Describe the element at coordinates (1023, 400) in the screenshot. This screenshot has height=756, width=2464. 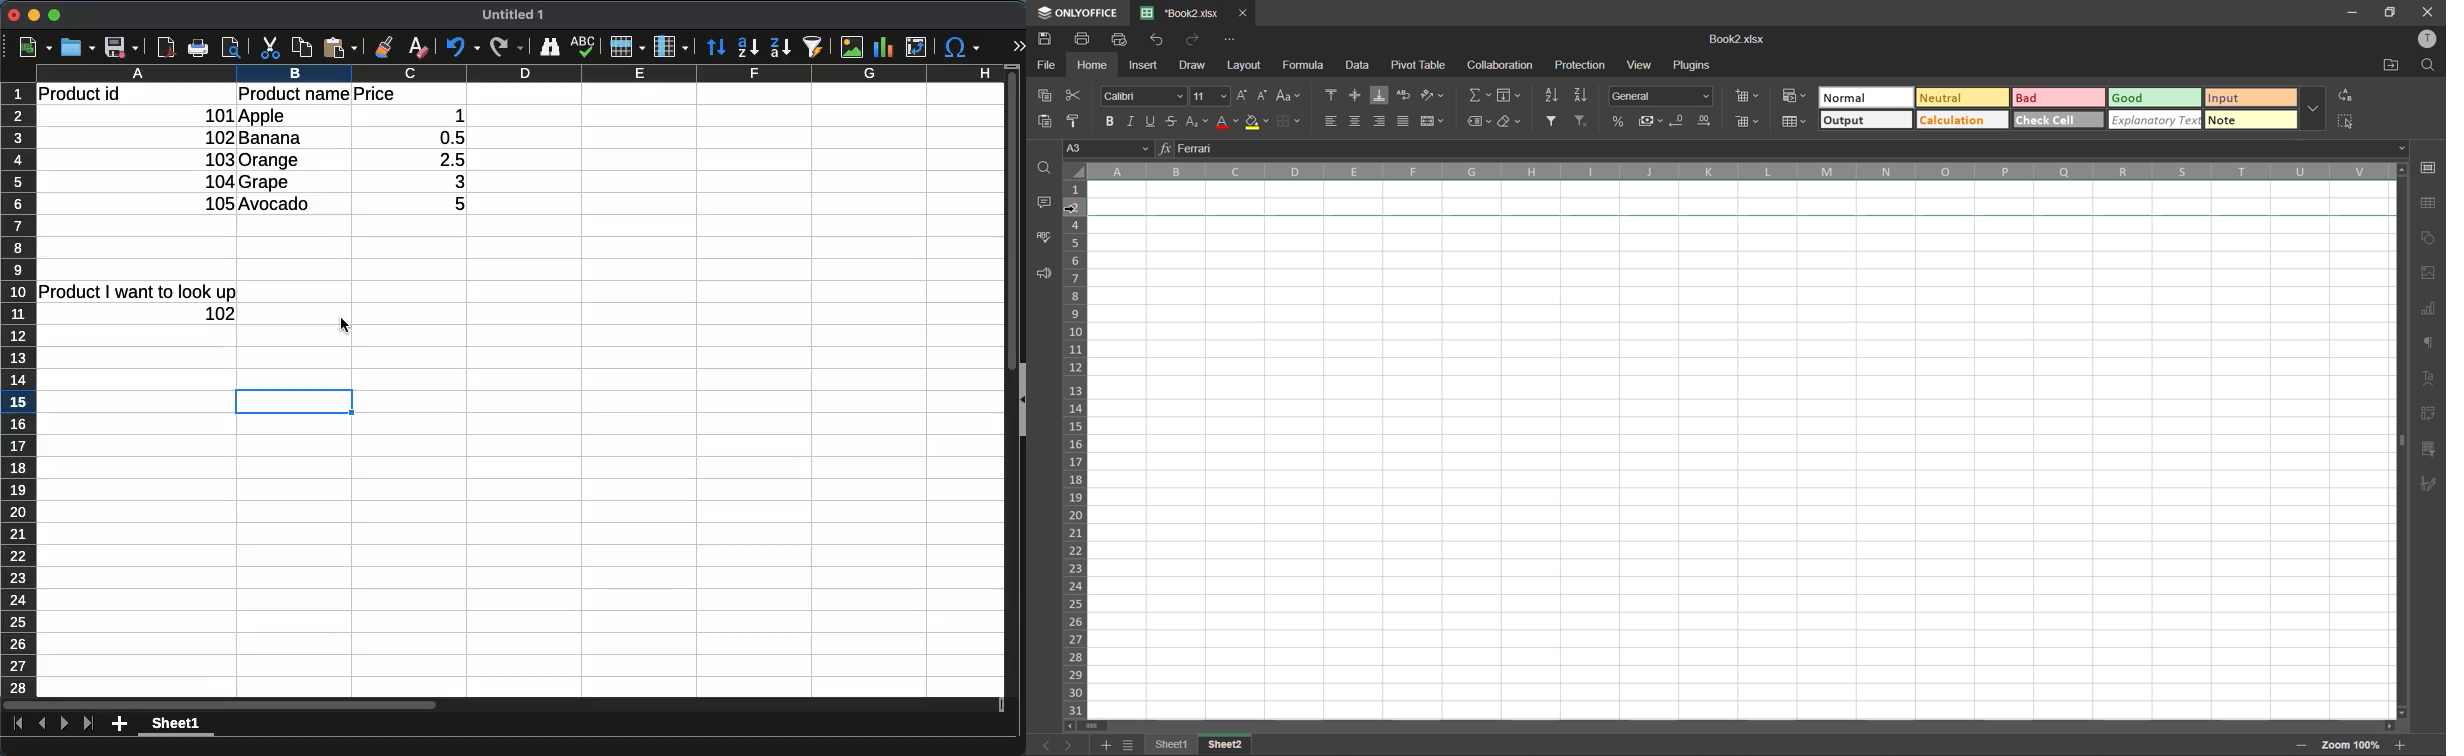
I see `Collapse/Expand` at that location.